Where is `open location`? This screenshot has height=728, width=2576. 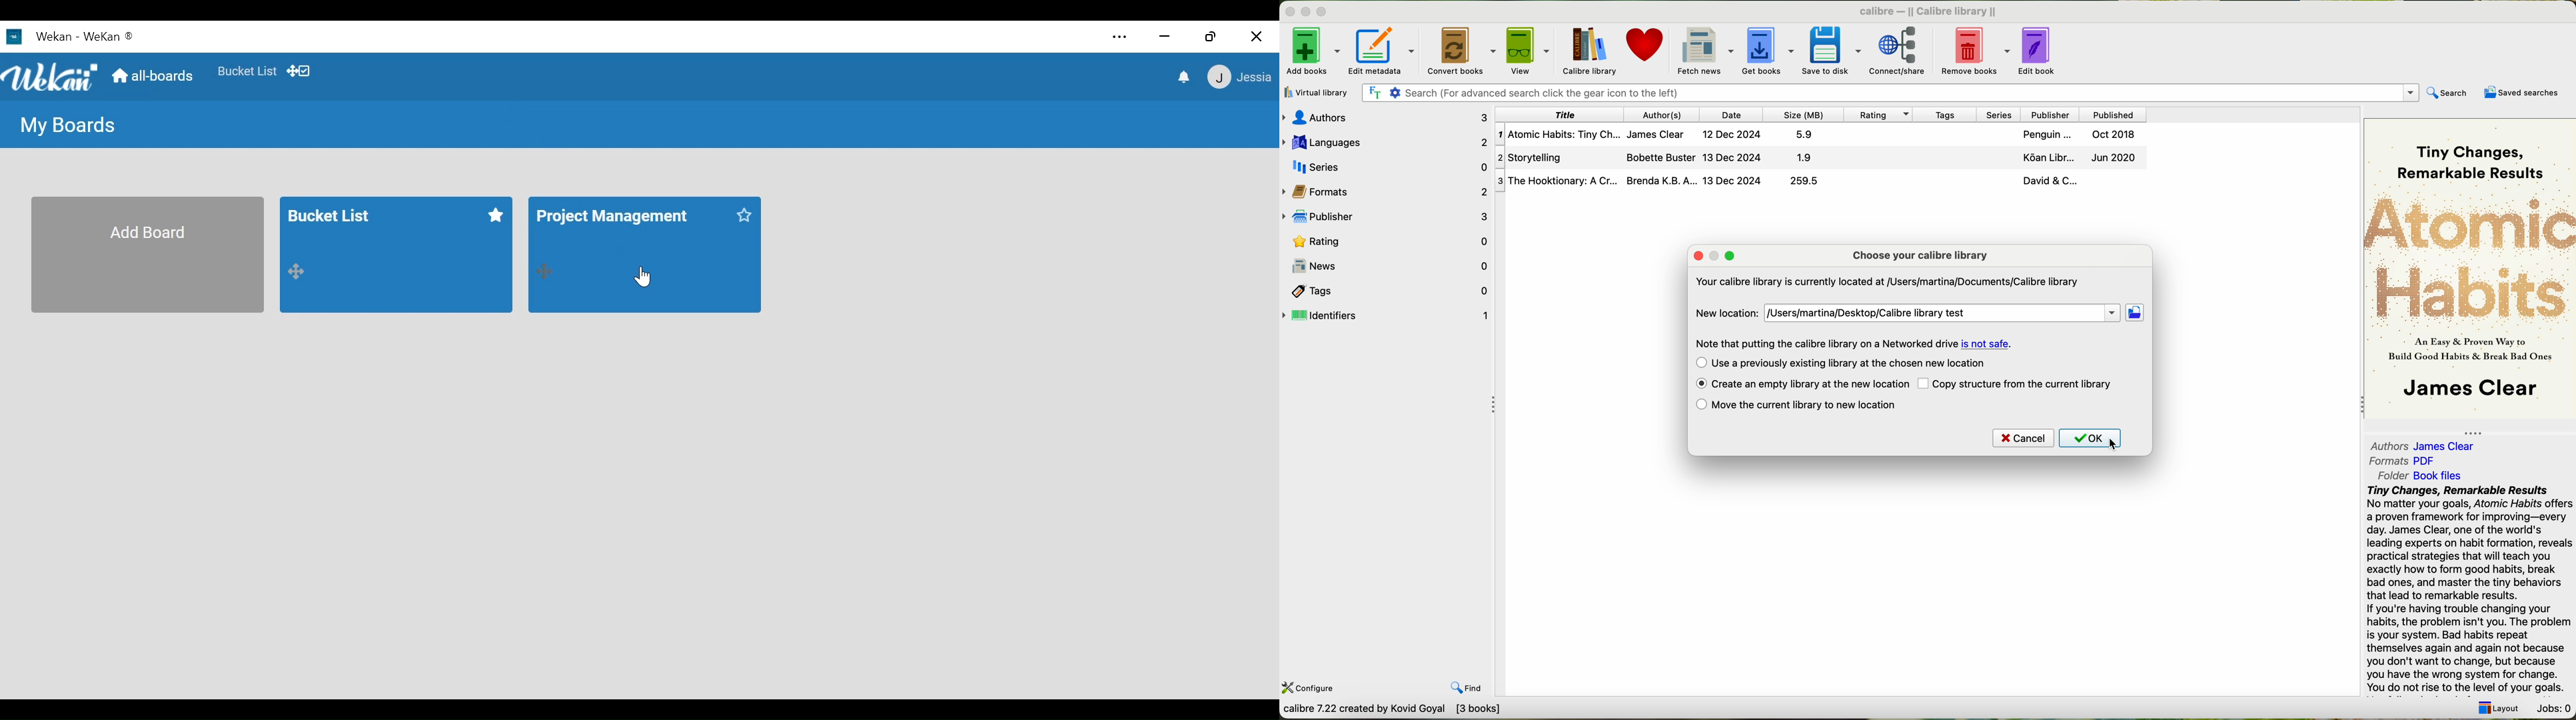
open location is located at coordinates (2136, 313).